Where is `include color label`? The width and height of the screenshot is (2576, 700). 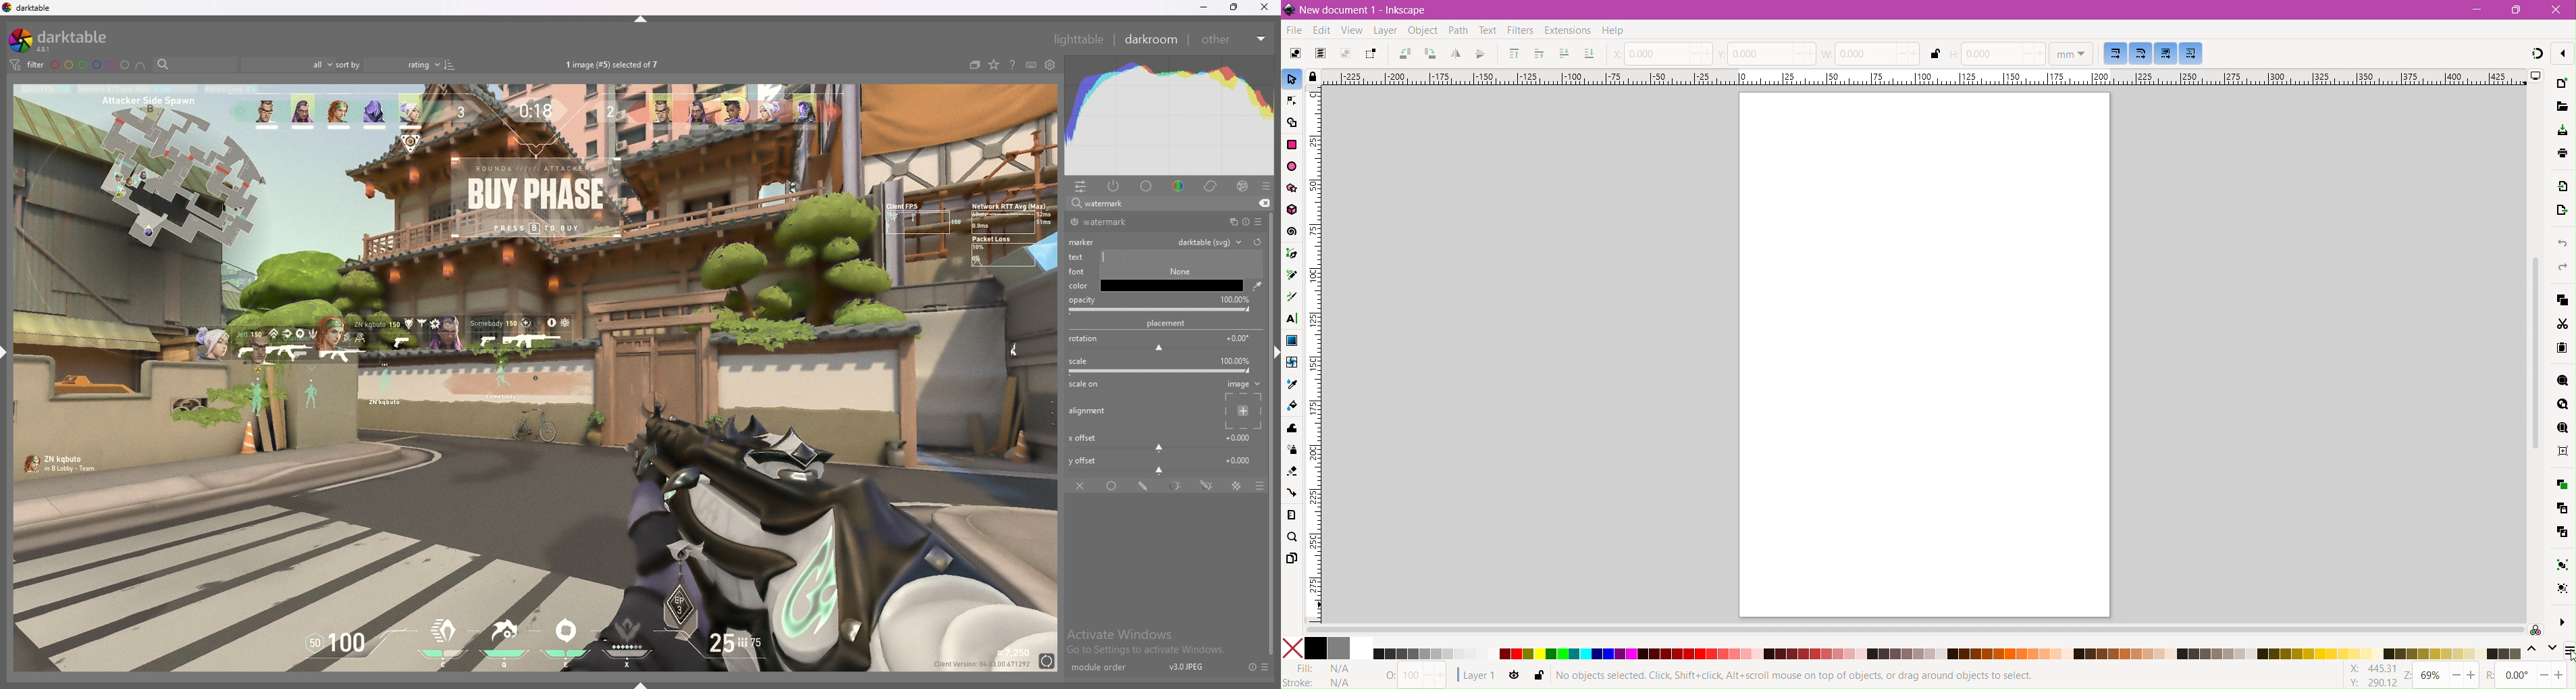
include color label is located at coordinates (140, 65).